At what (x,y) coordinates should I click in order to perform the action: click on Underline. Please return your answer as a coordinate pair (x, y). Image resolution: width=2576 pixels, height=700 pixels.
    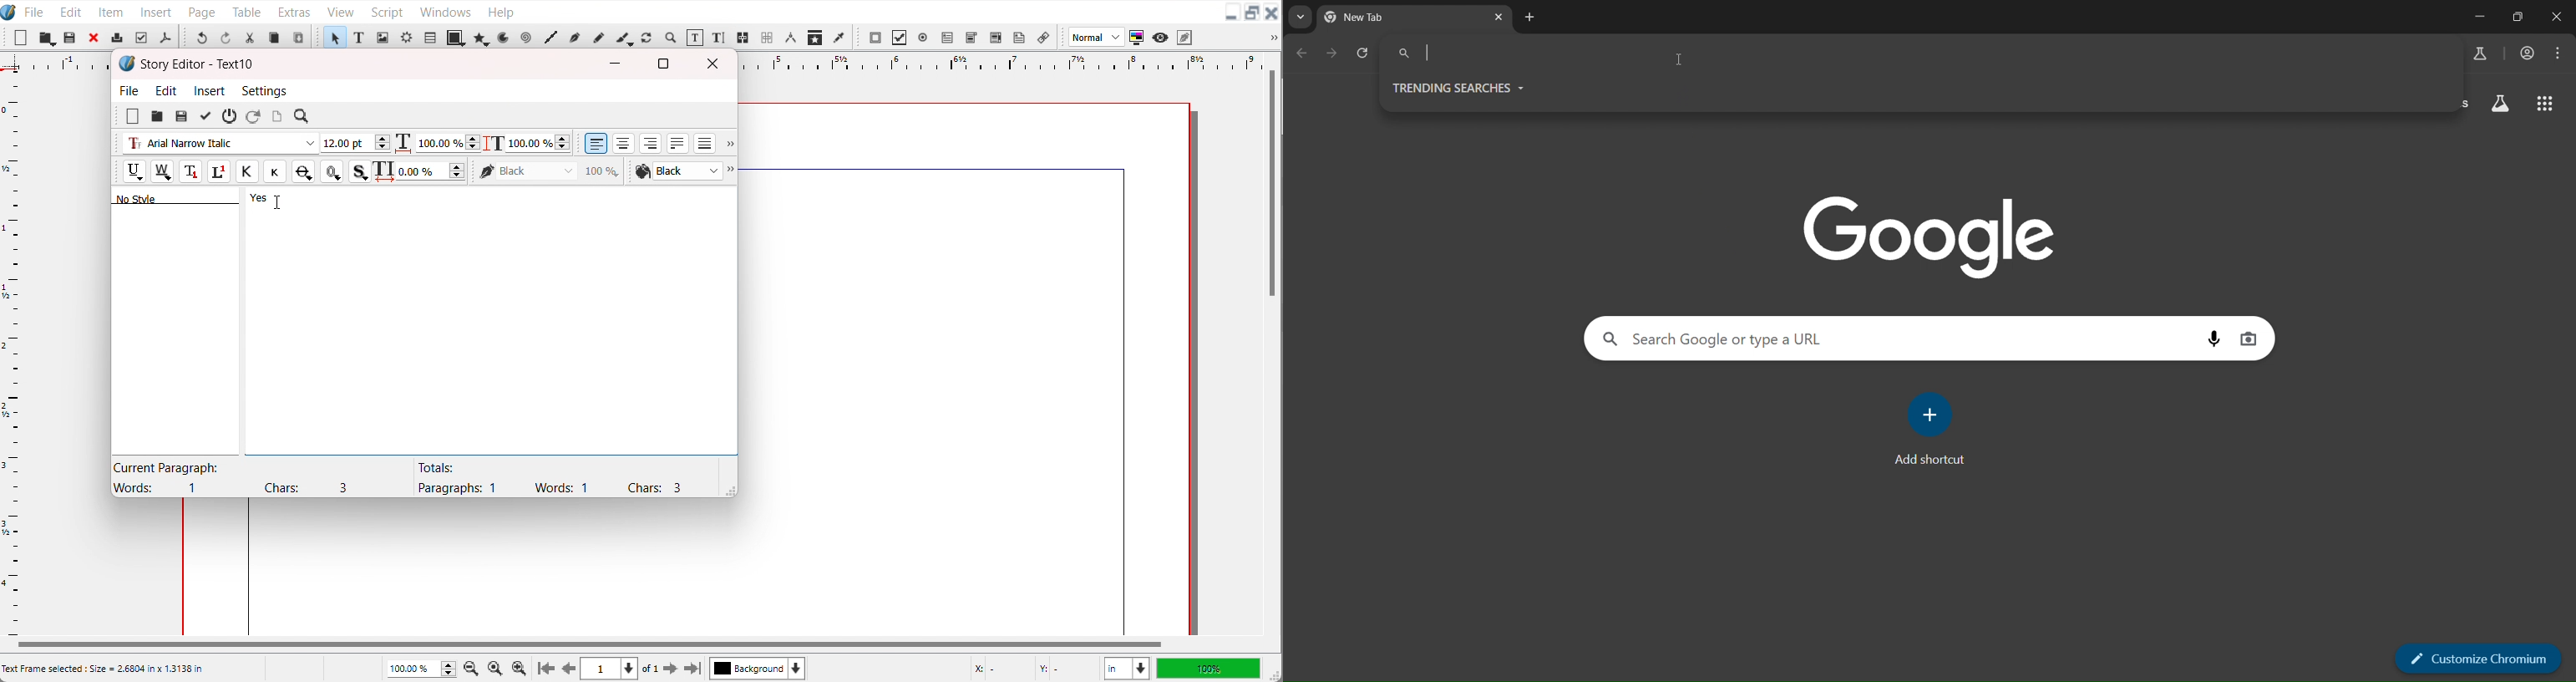
    Looking at the image, I should click on (134, 171).